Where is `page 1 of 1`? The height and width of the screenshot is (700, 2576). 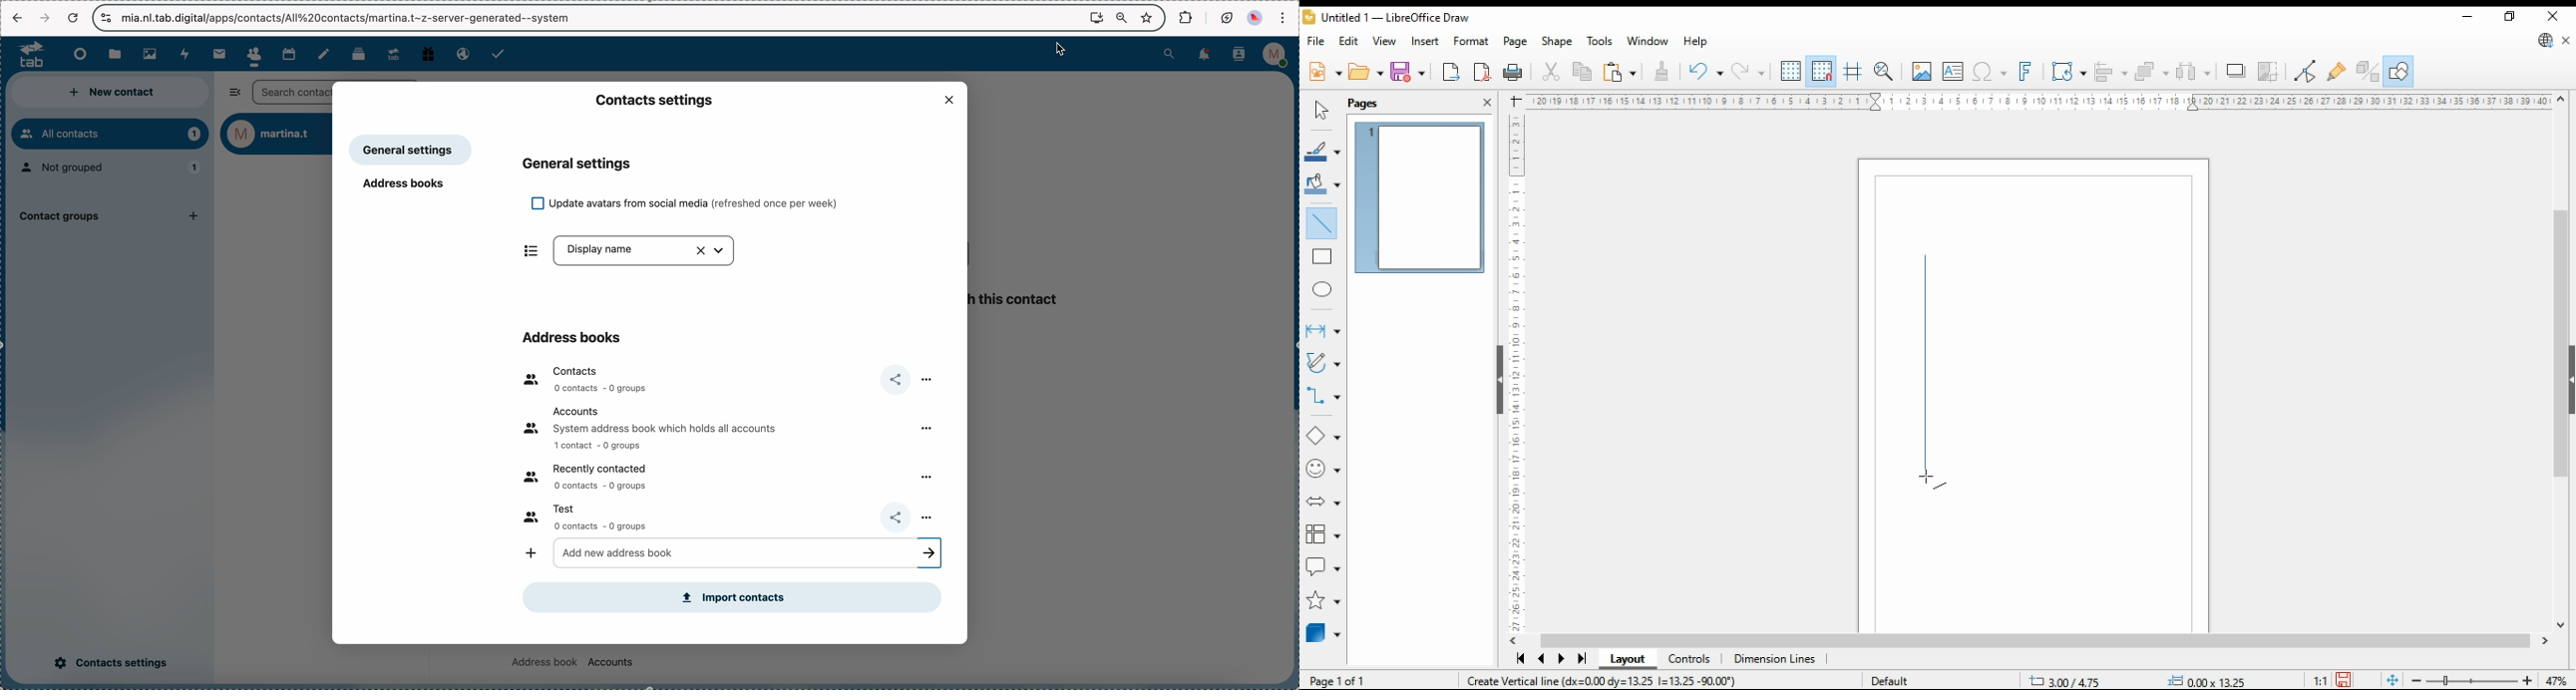
page 1 of 1 is located at coordinates (1337, 678).